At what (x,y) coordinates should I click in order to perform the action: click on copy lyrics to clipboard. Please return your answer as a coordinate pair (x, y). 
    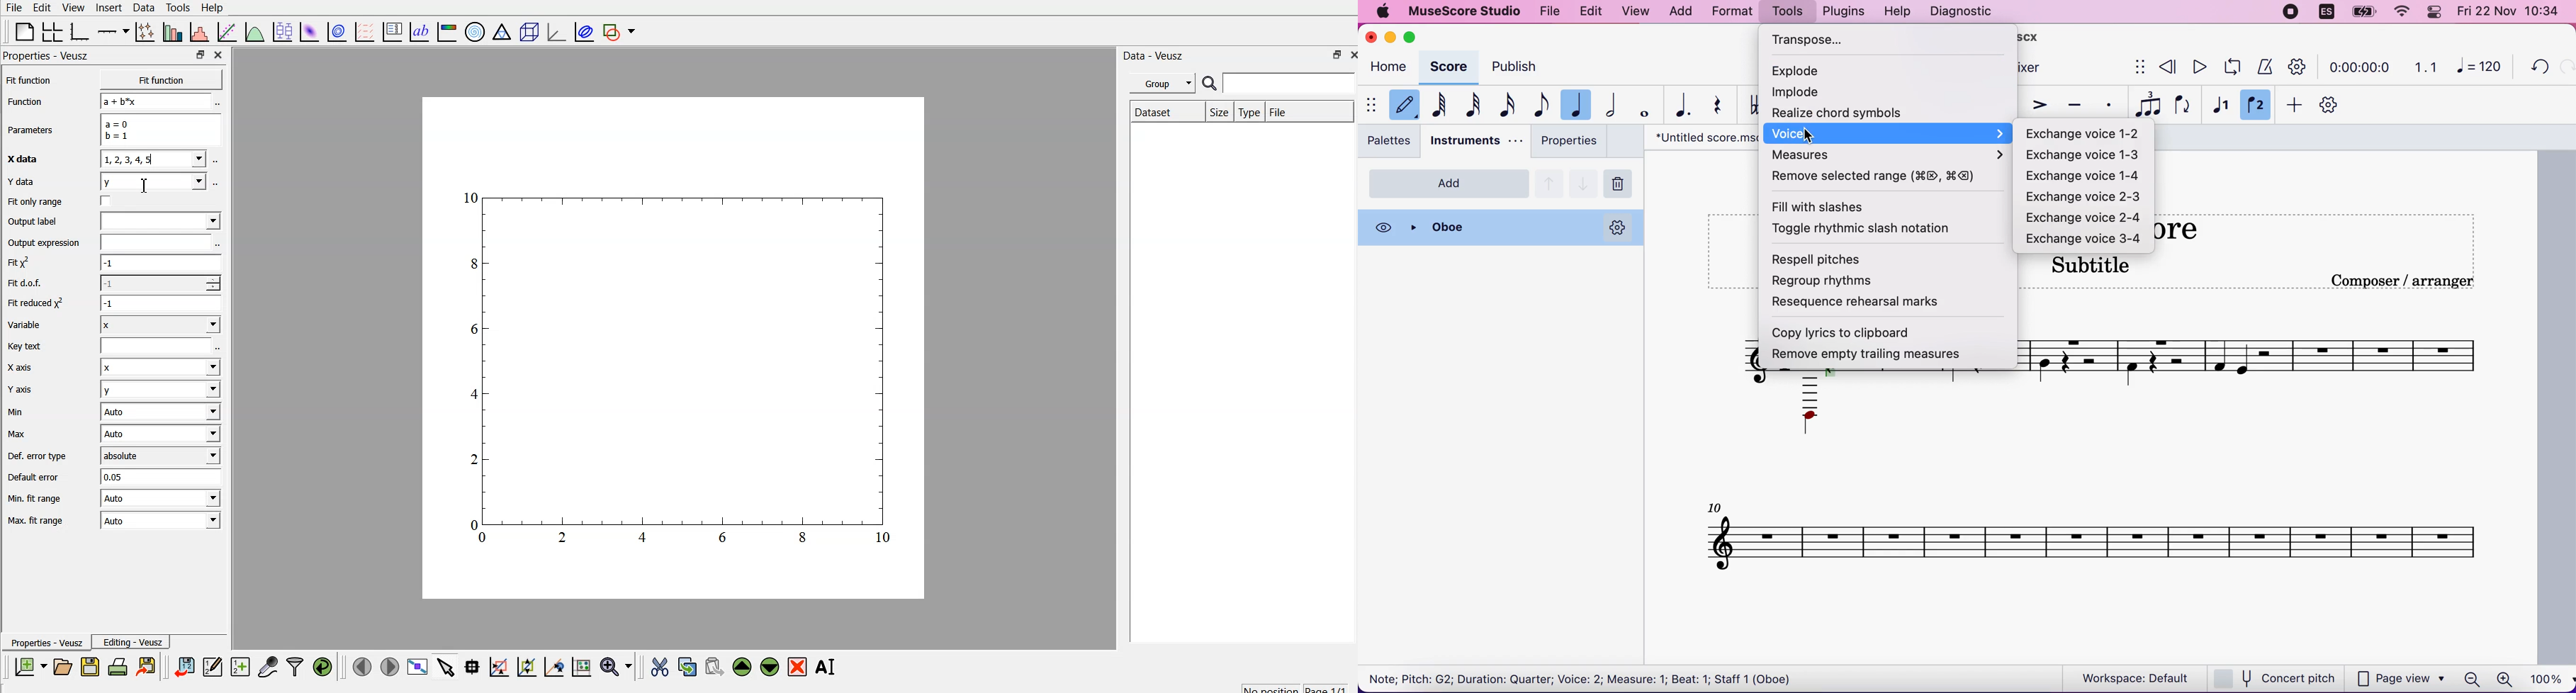
    Looking at the image, I should click on (1857, 331).